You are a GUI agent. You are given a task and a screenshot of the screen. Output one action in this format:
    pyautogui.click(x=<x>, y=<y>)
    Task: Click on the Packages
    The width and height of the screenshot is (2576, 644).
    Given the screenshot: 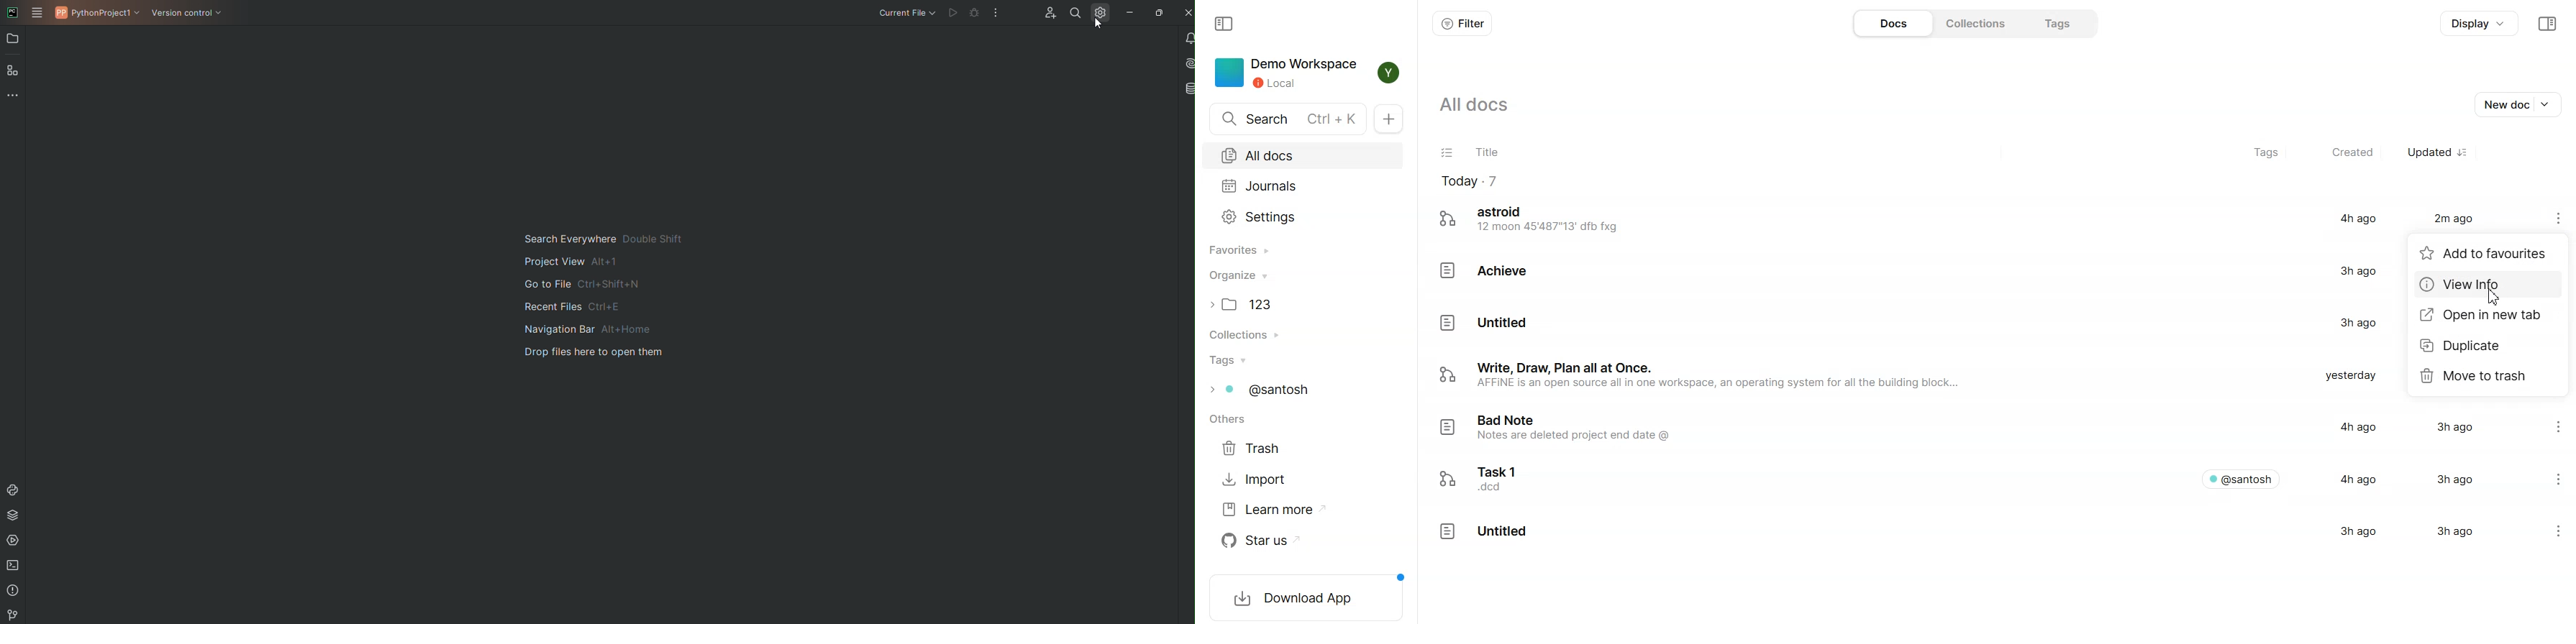 What is the action you would take?
    pyautogui.click(x=12, y=517)
    